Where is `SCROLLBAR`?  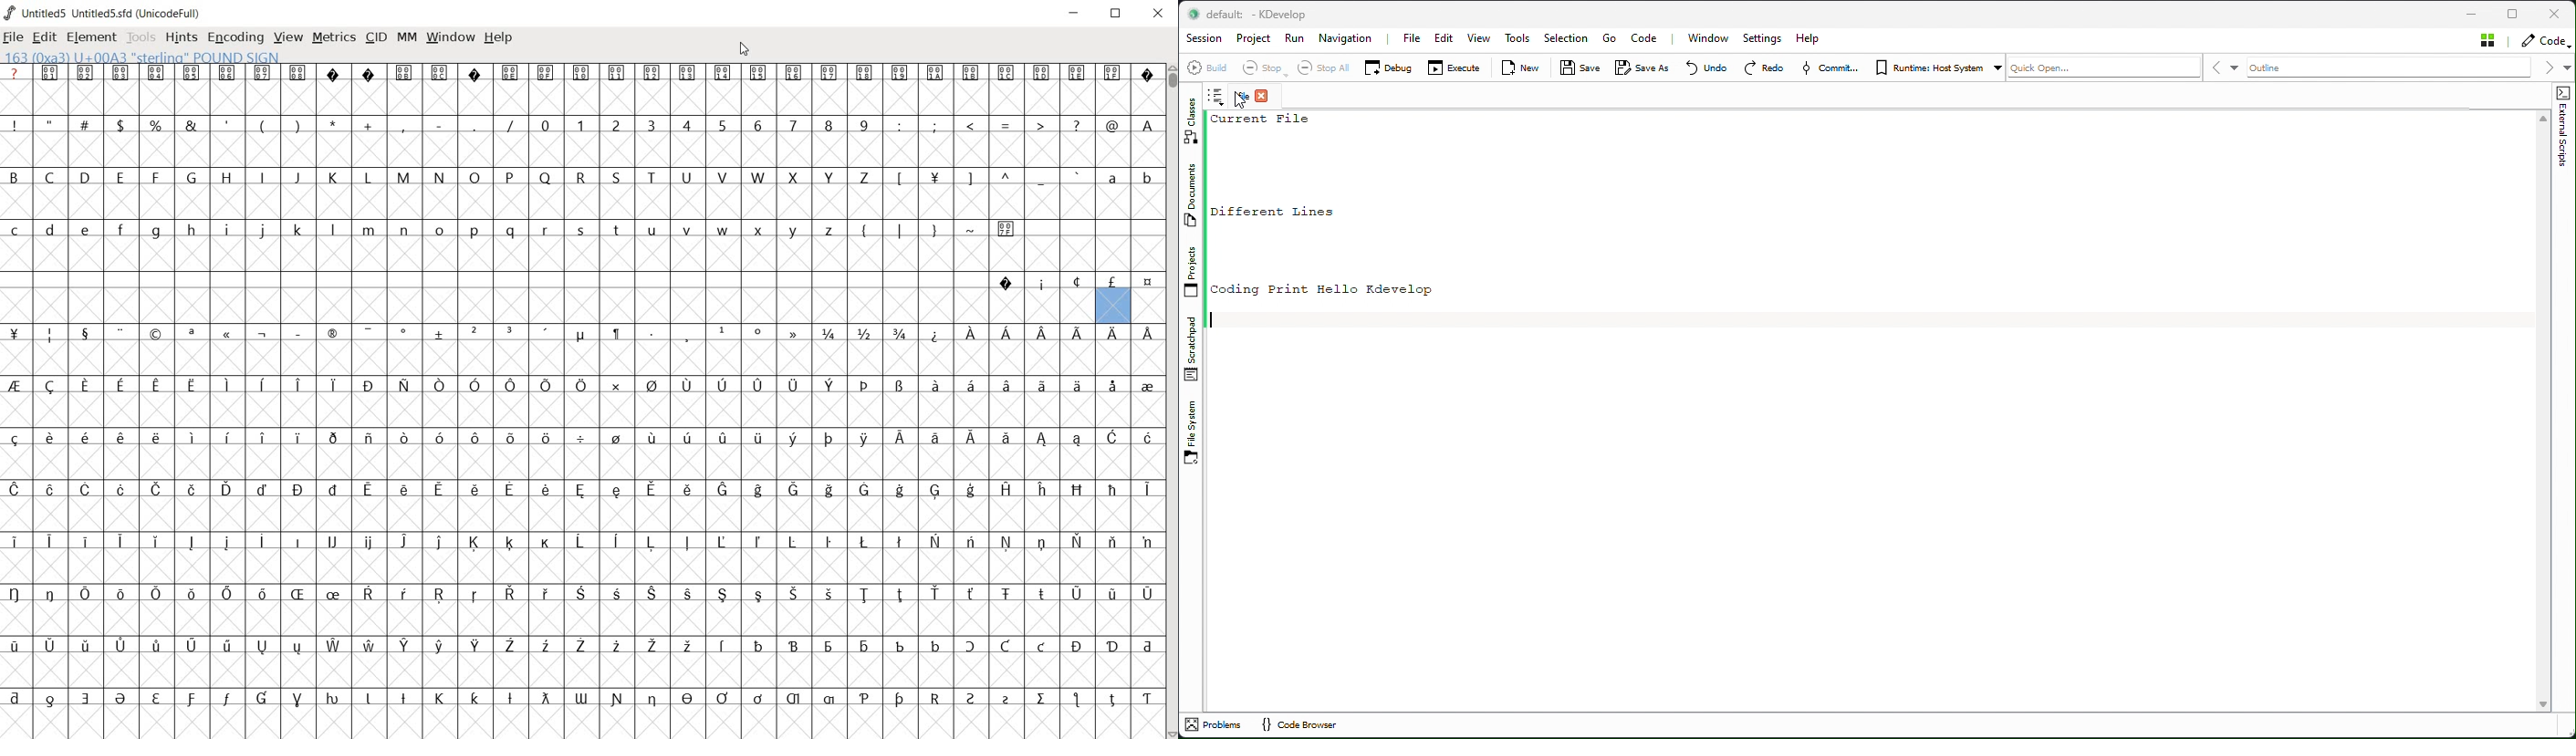 SCROLLBAR is located at coordinates (1172, 401).